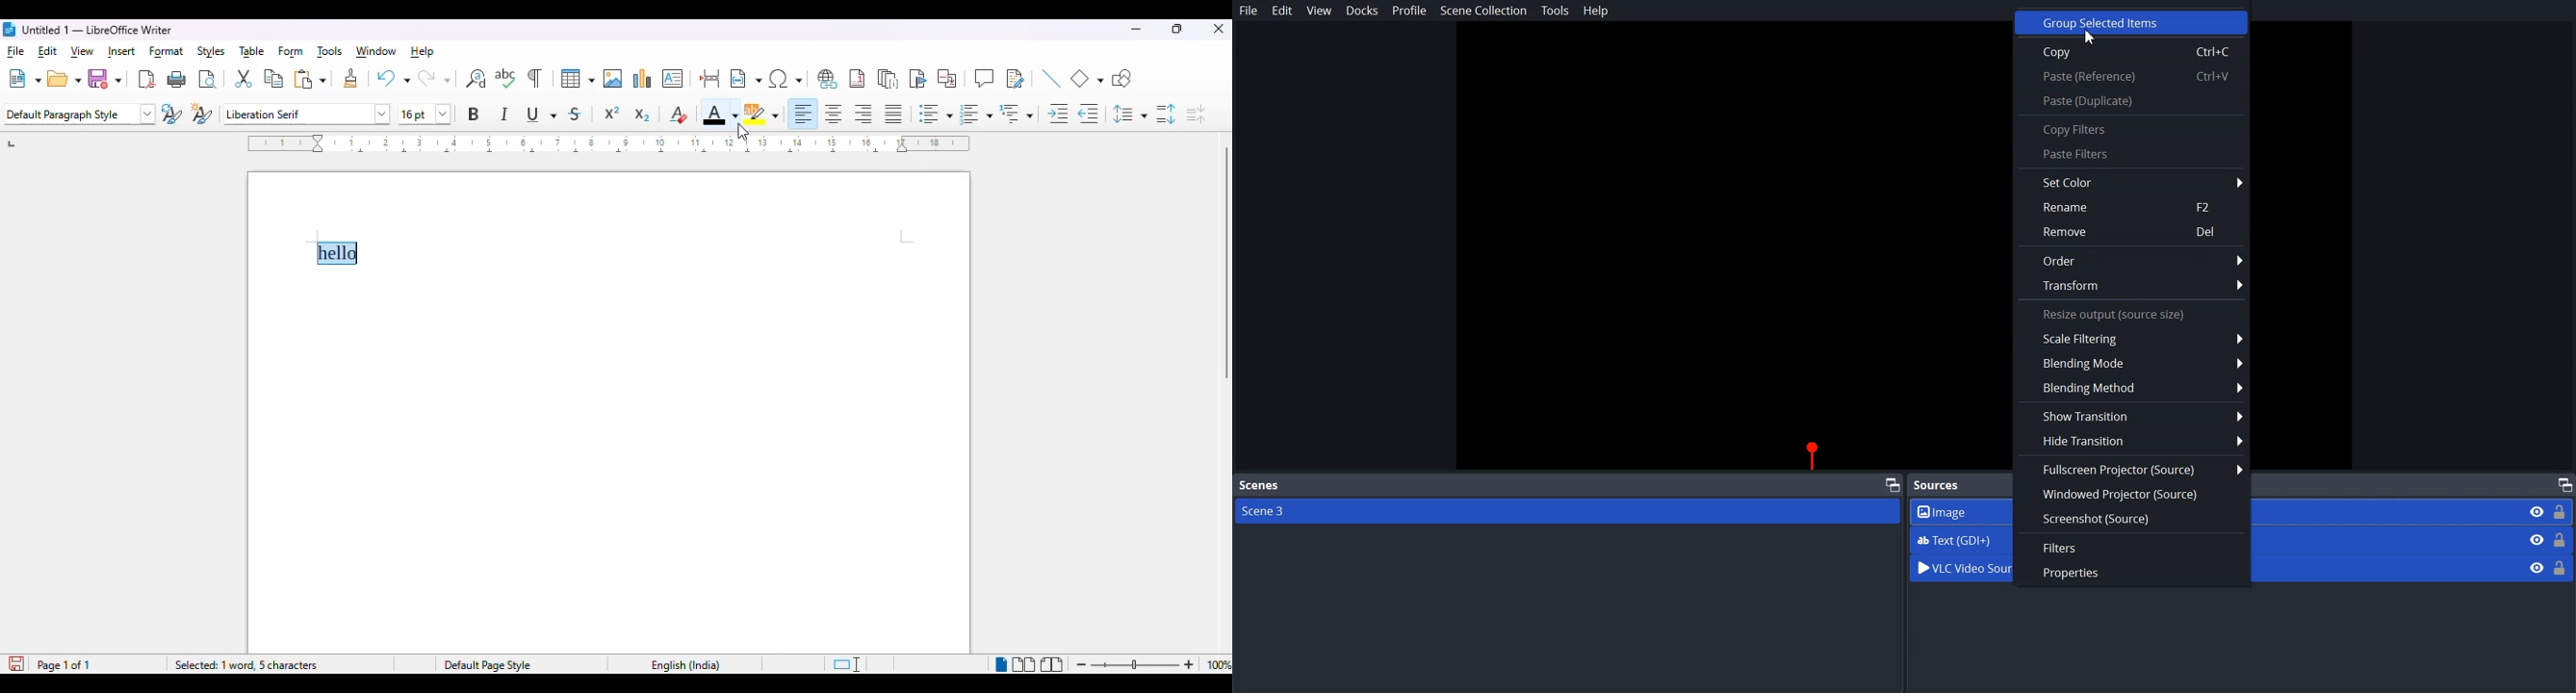 The image size is (2576, 700). What do you see at coordinates (2131, 469) in the screenshot?
I see `Fullscreen Projector` at bounding box center [2131, 469].